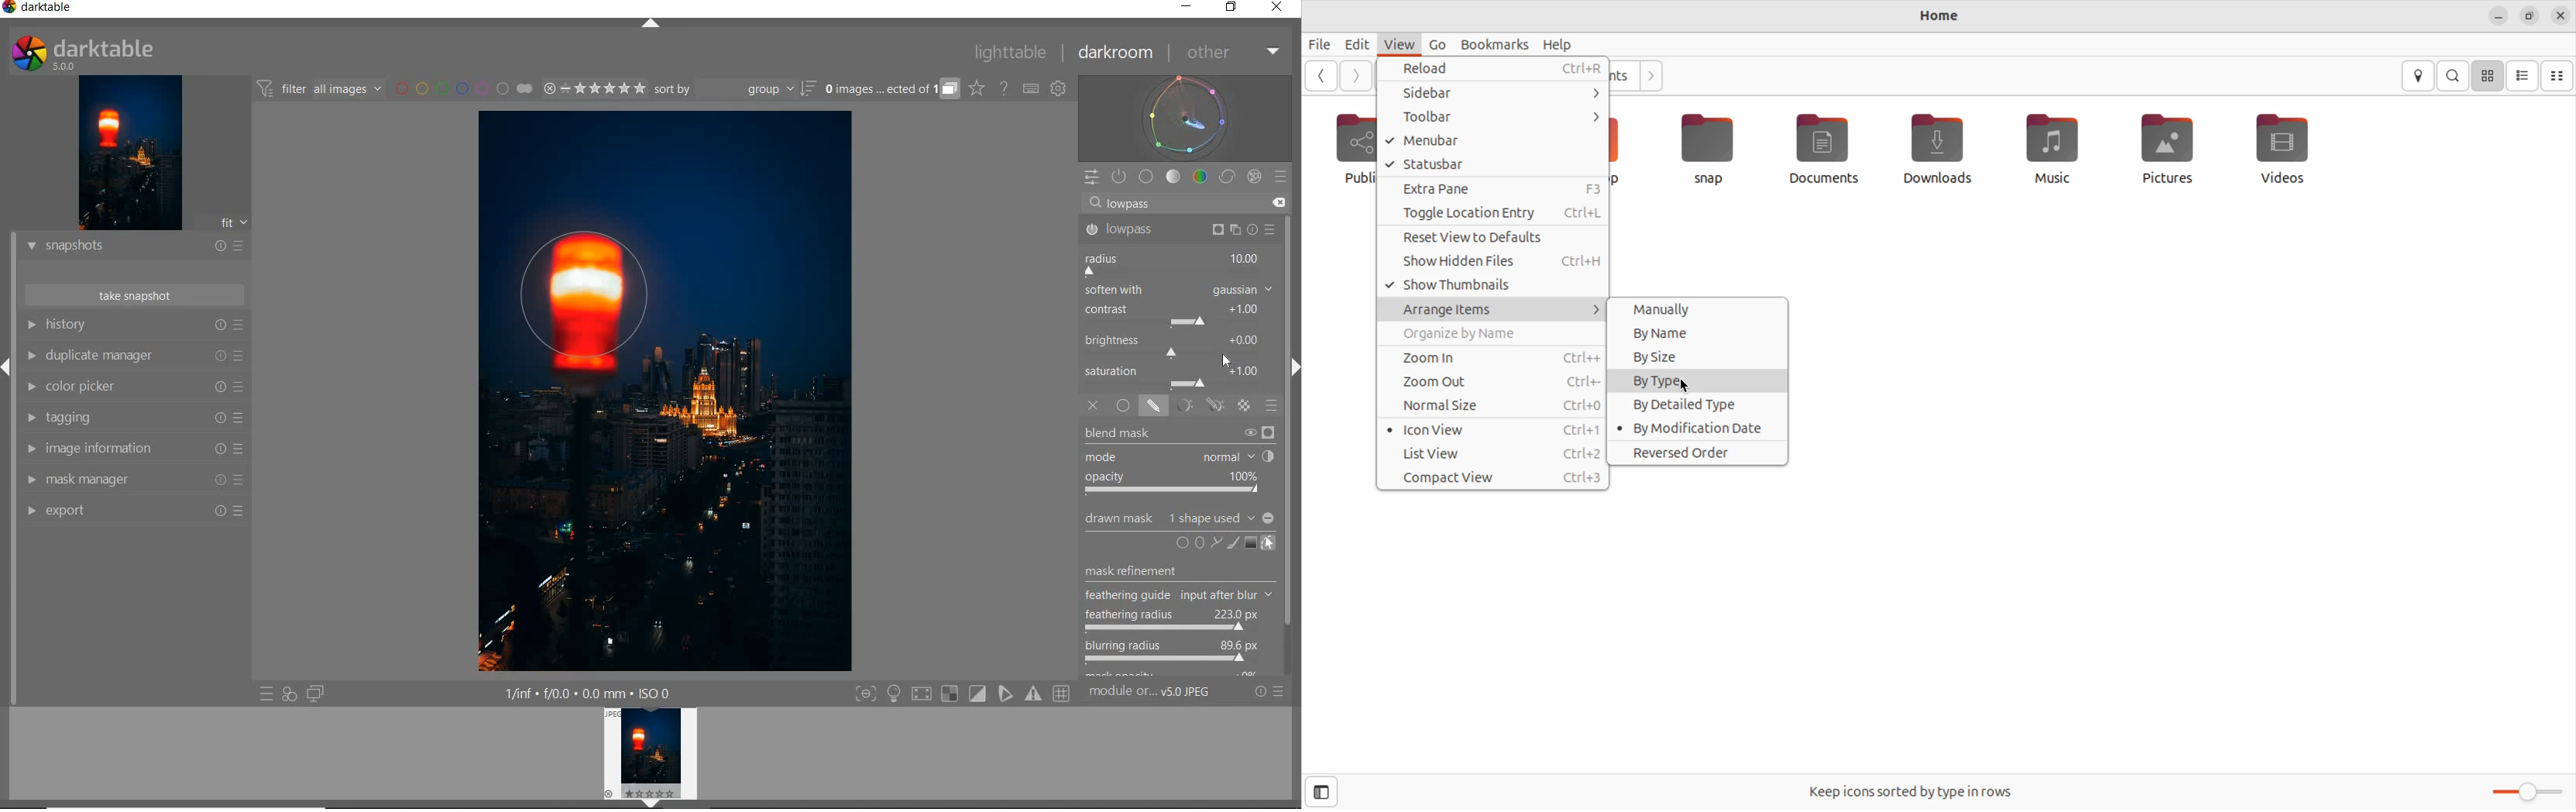  I want to click on Go, so click(1435, 42).